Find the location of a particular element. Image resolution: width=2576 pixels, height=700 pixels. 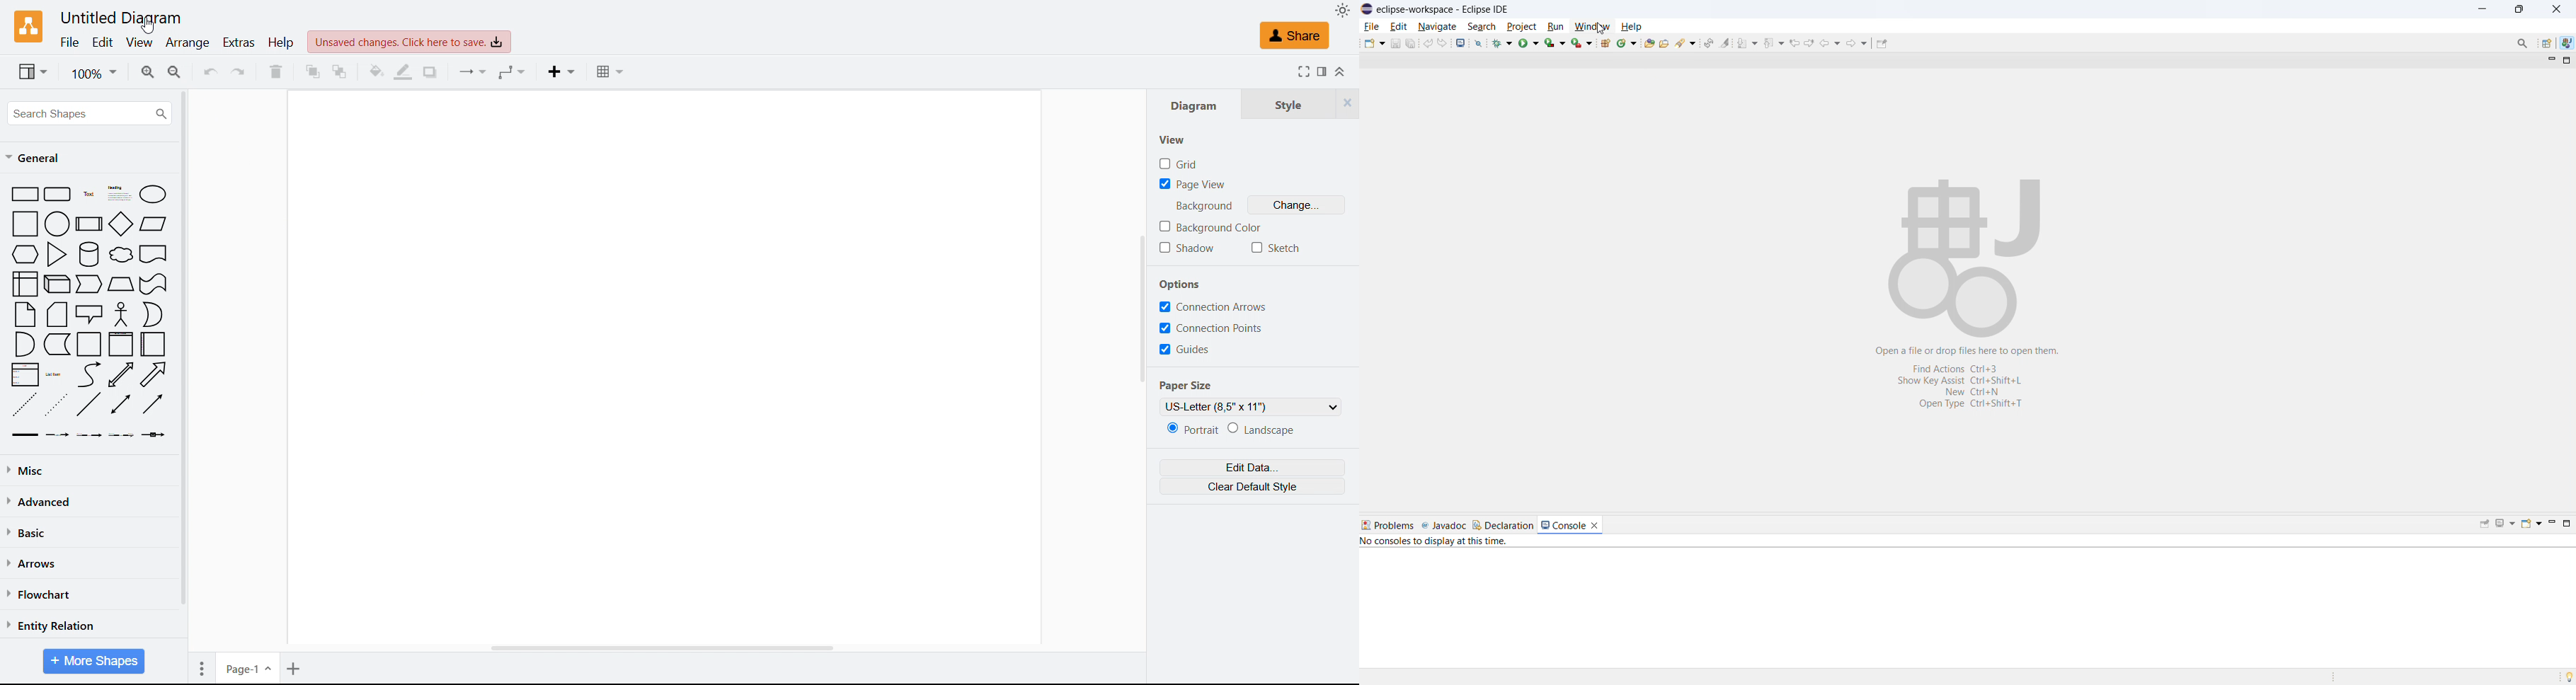

close console is located at coordinates (1594, 526).